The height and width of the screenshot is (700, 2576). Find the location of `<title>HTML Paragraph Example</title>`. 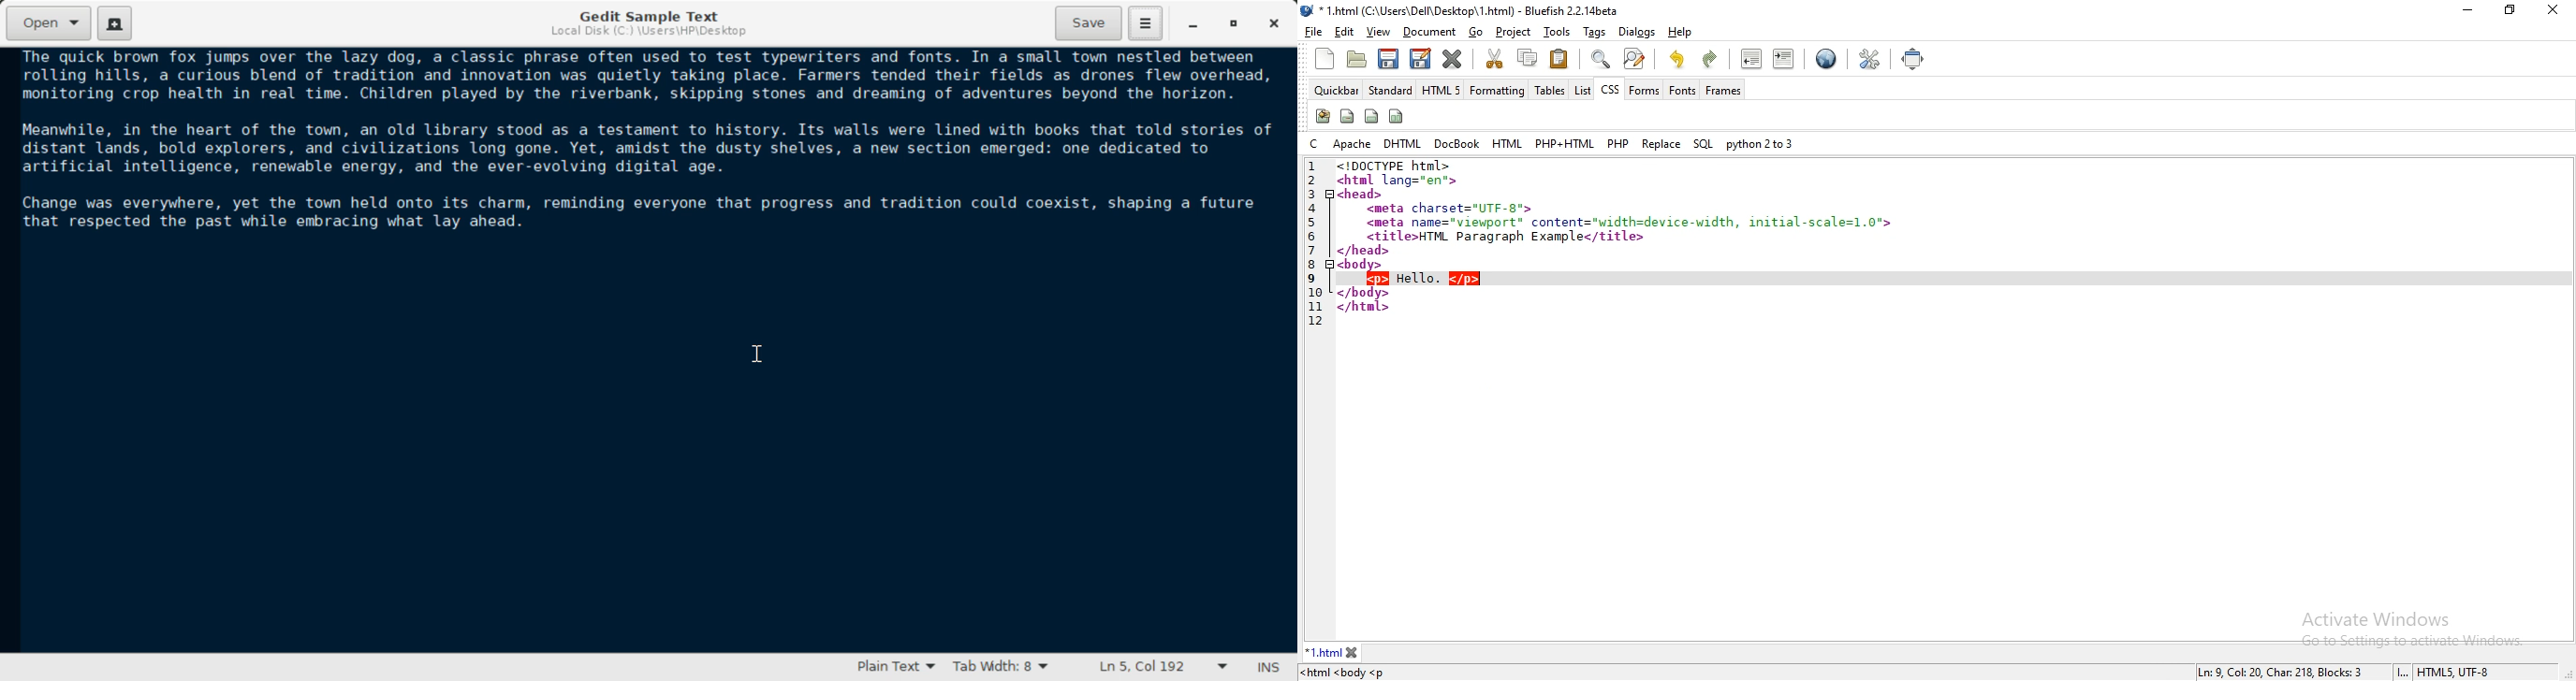

<title>HTML Paragraph Example</title> is located at coordinates (1506, 237).